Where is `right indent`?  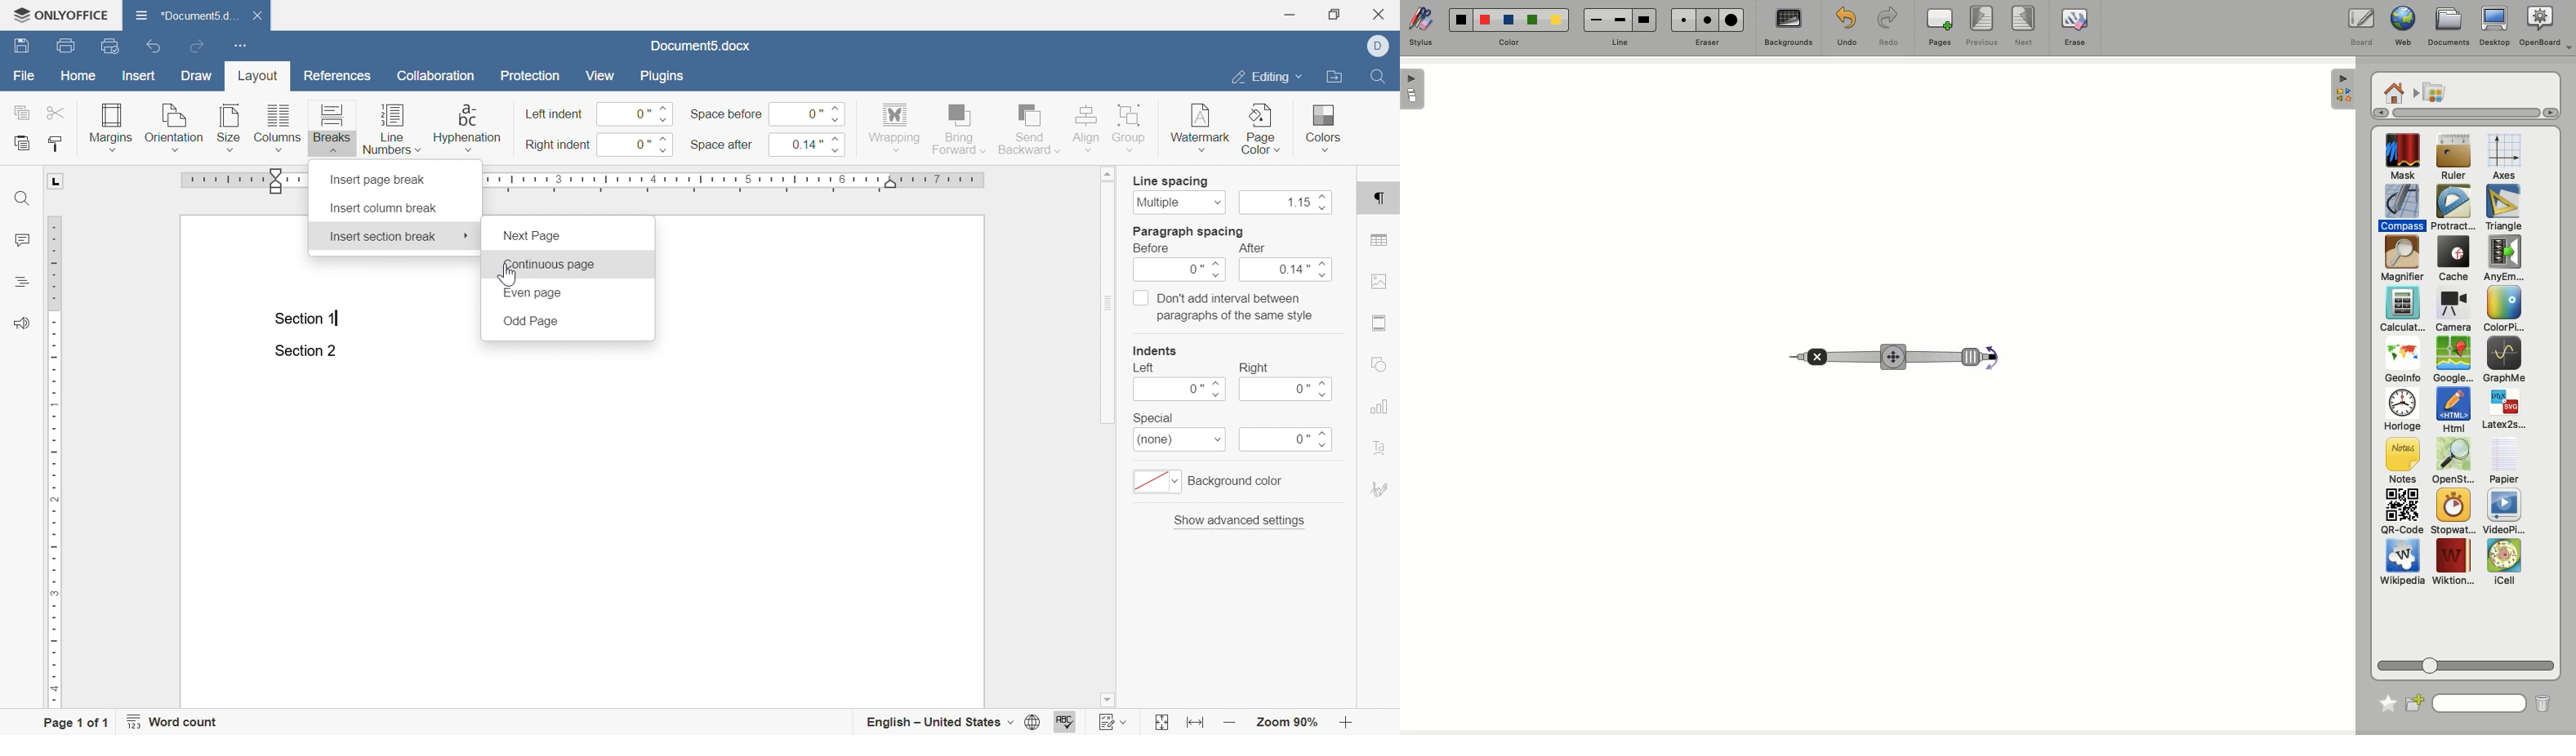 right indent is located at coordinates (559, 145).